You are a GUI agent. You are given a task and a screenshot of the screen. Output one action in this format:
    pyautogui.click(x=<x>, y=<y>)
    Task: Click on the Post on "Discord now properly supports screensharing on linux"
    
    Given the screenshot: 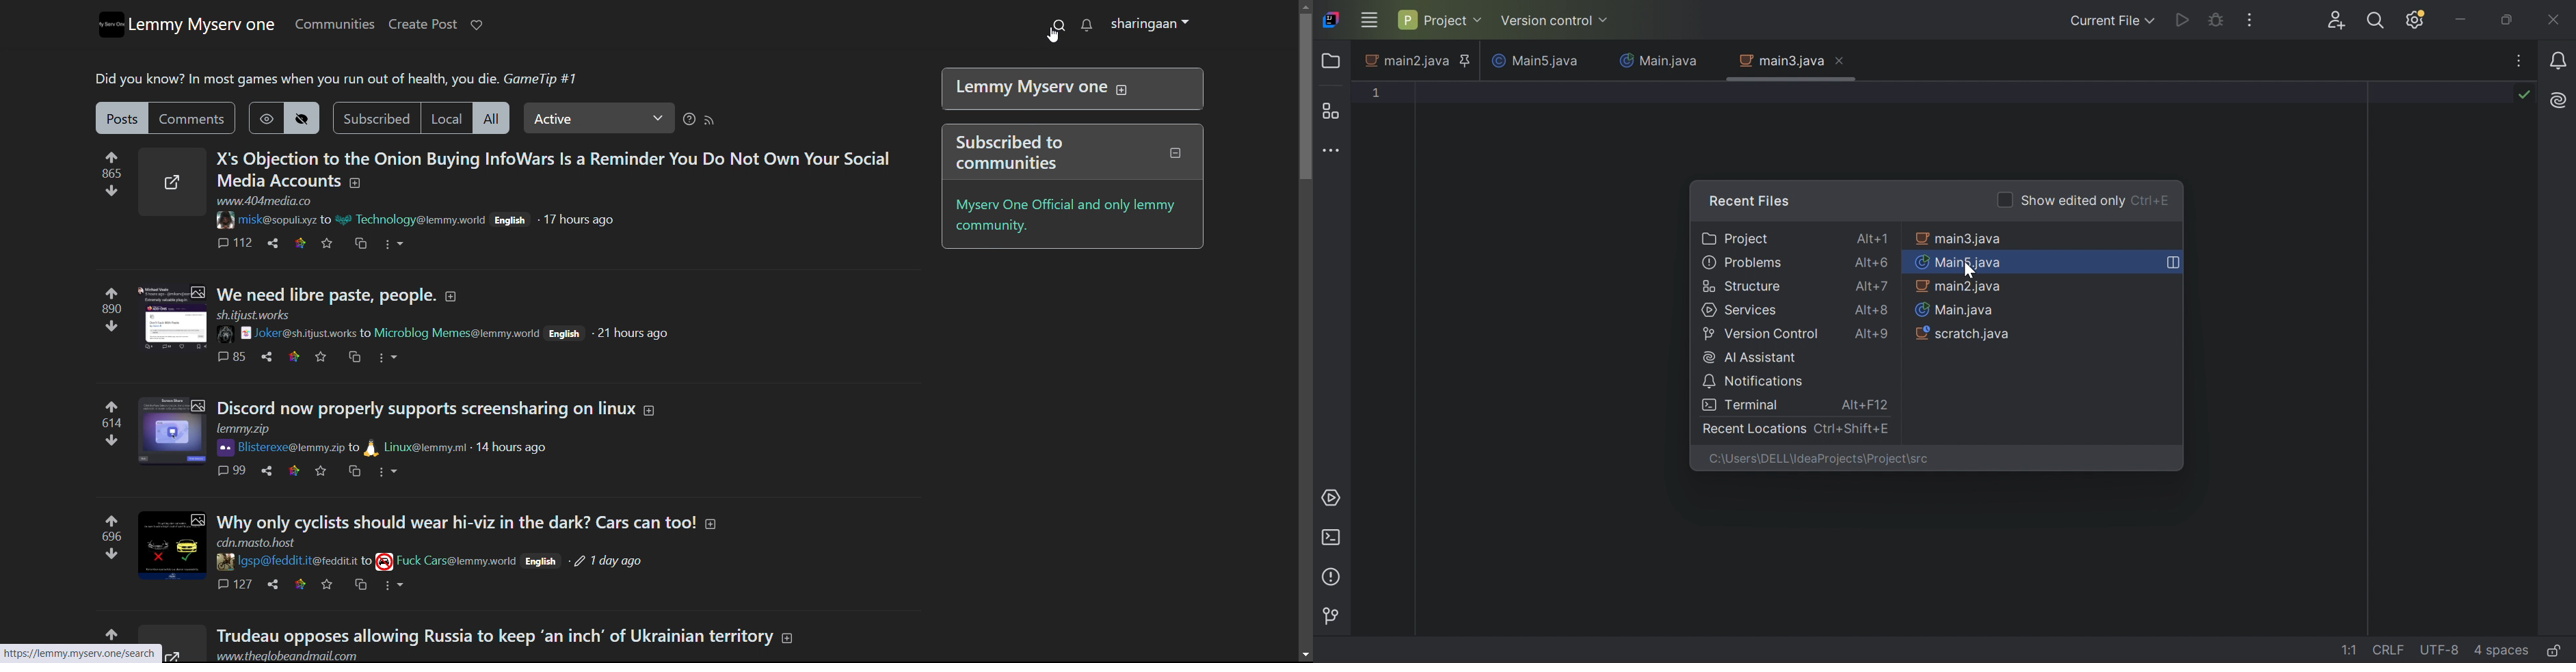 What is the action you would take?
    pyautogui.click(x=440, y=416)
    